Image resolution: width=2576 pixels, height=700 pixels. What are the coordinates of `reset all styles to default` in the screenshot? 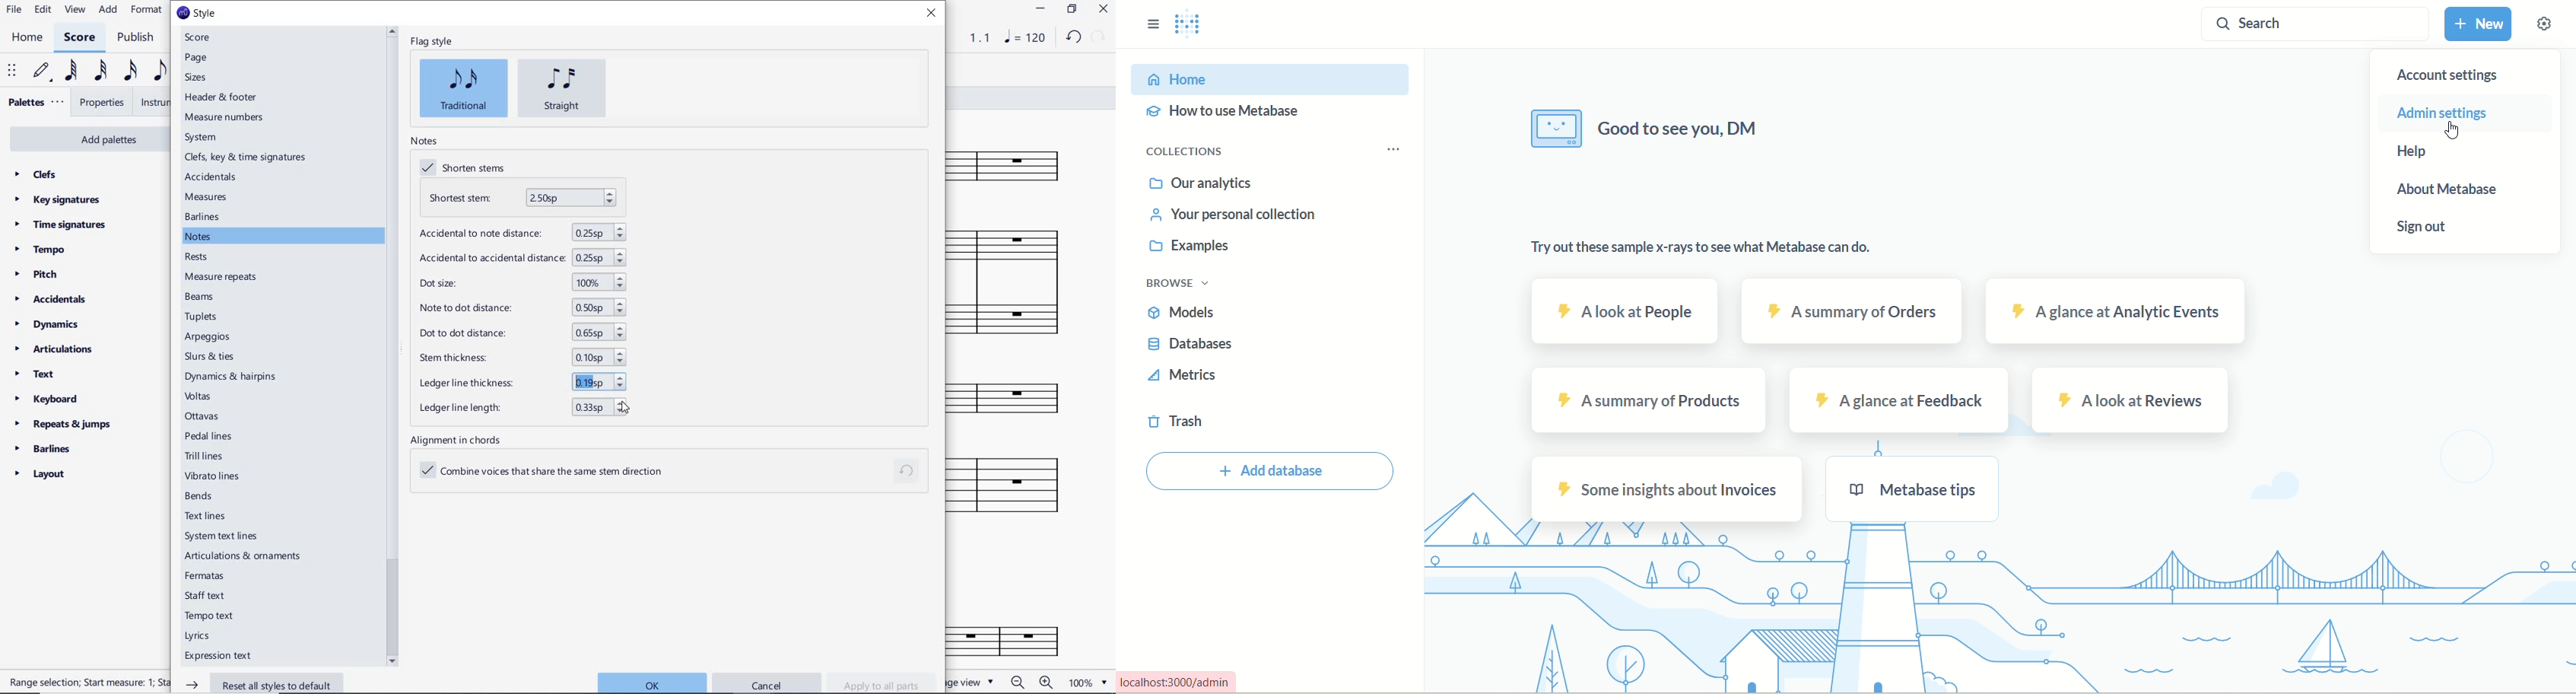 It's located at (261, 683).